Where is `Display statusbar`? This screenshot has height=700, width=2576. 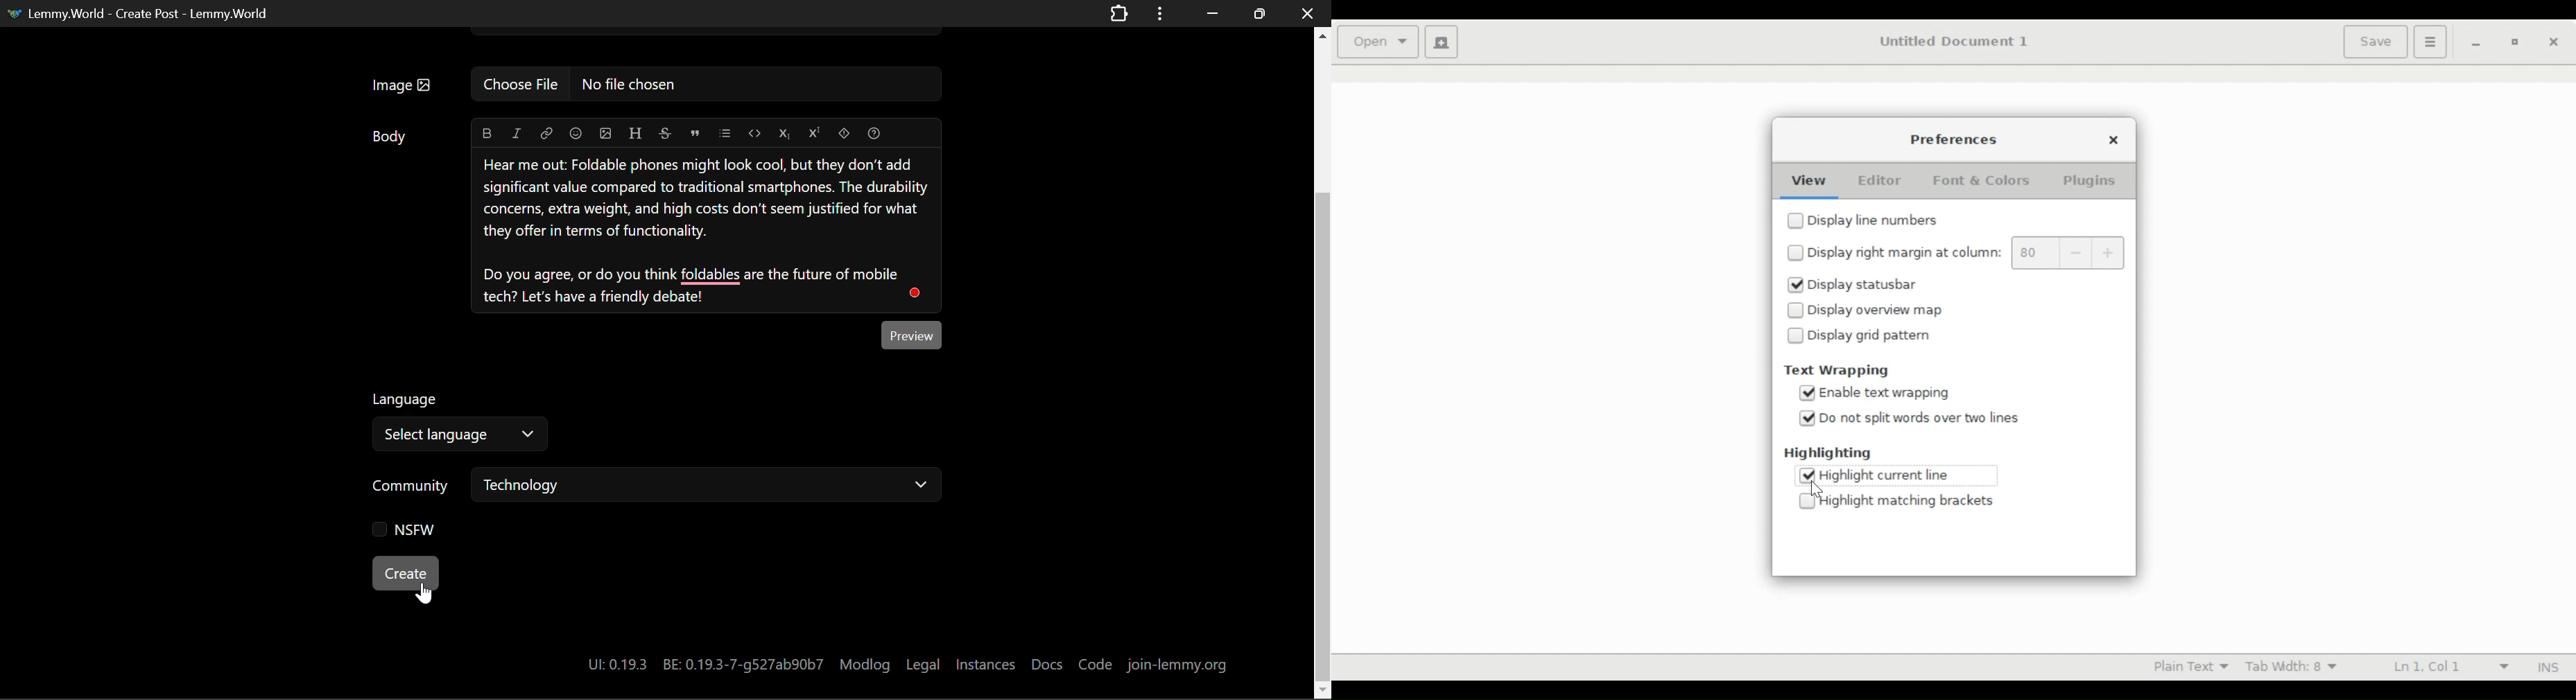 Display statusbar is located at coordinates (1863, 285).